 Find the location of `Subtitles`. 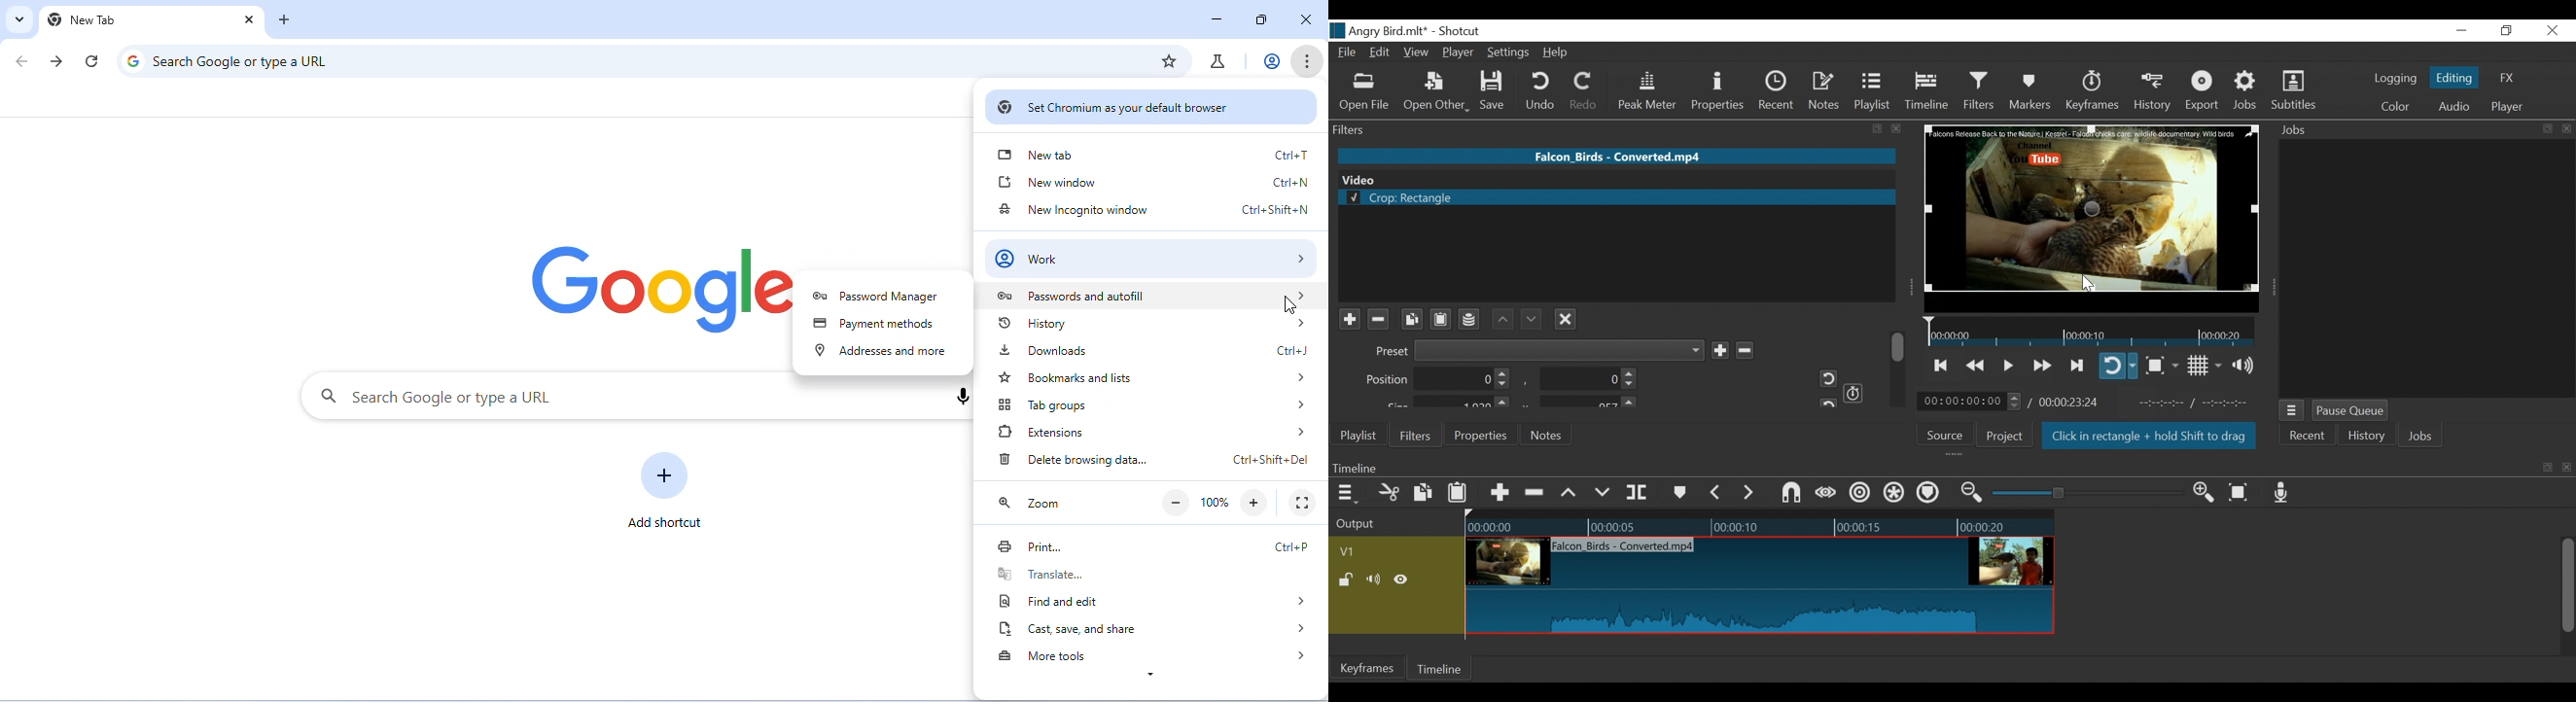

Subtitles is located at coordinates (2294, 90).